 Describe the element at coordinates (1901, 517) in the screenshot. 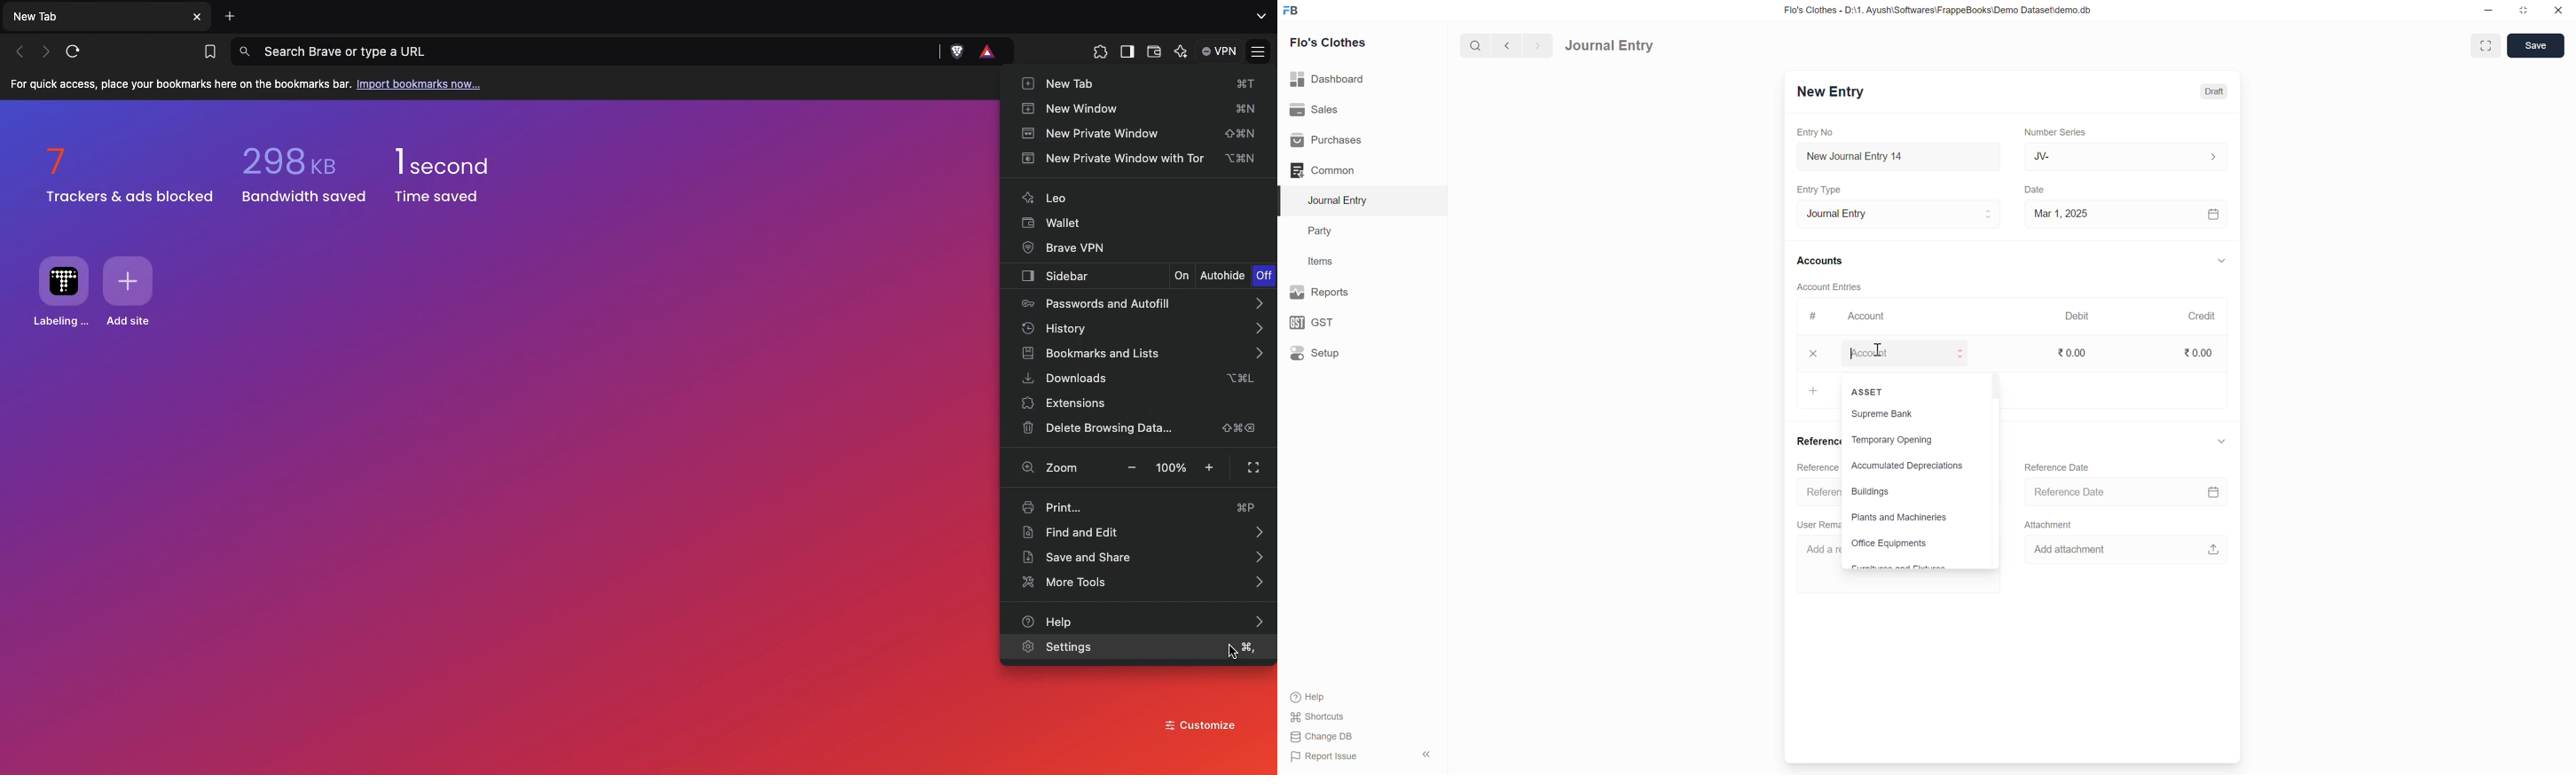

I see `Plants and Machineries` at that location.